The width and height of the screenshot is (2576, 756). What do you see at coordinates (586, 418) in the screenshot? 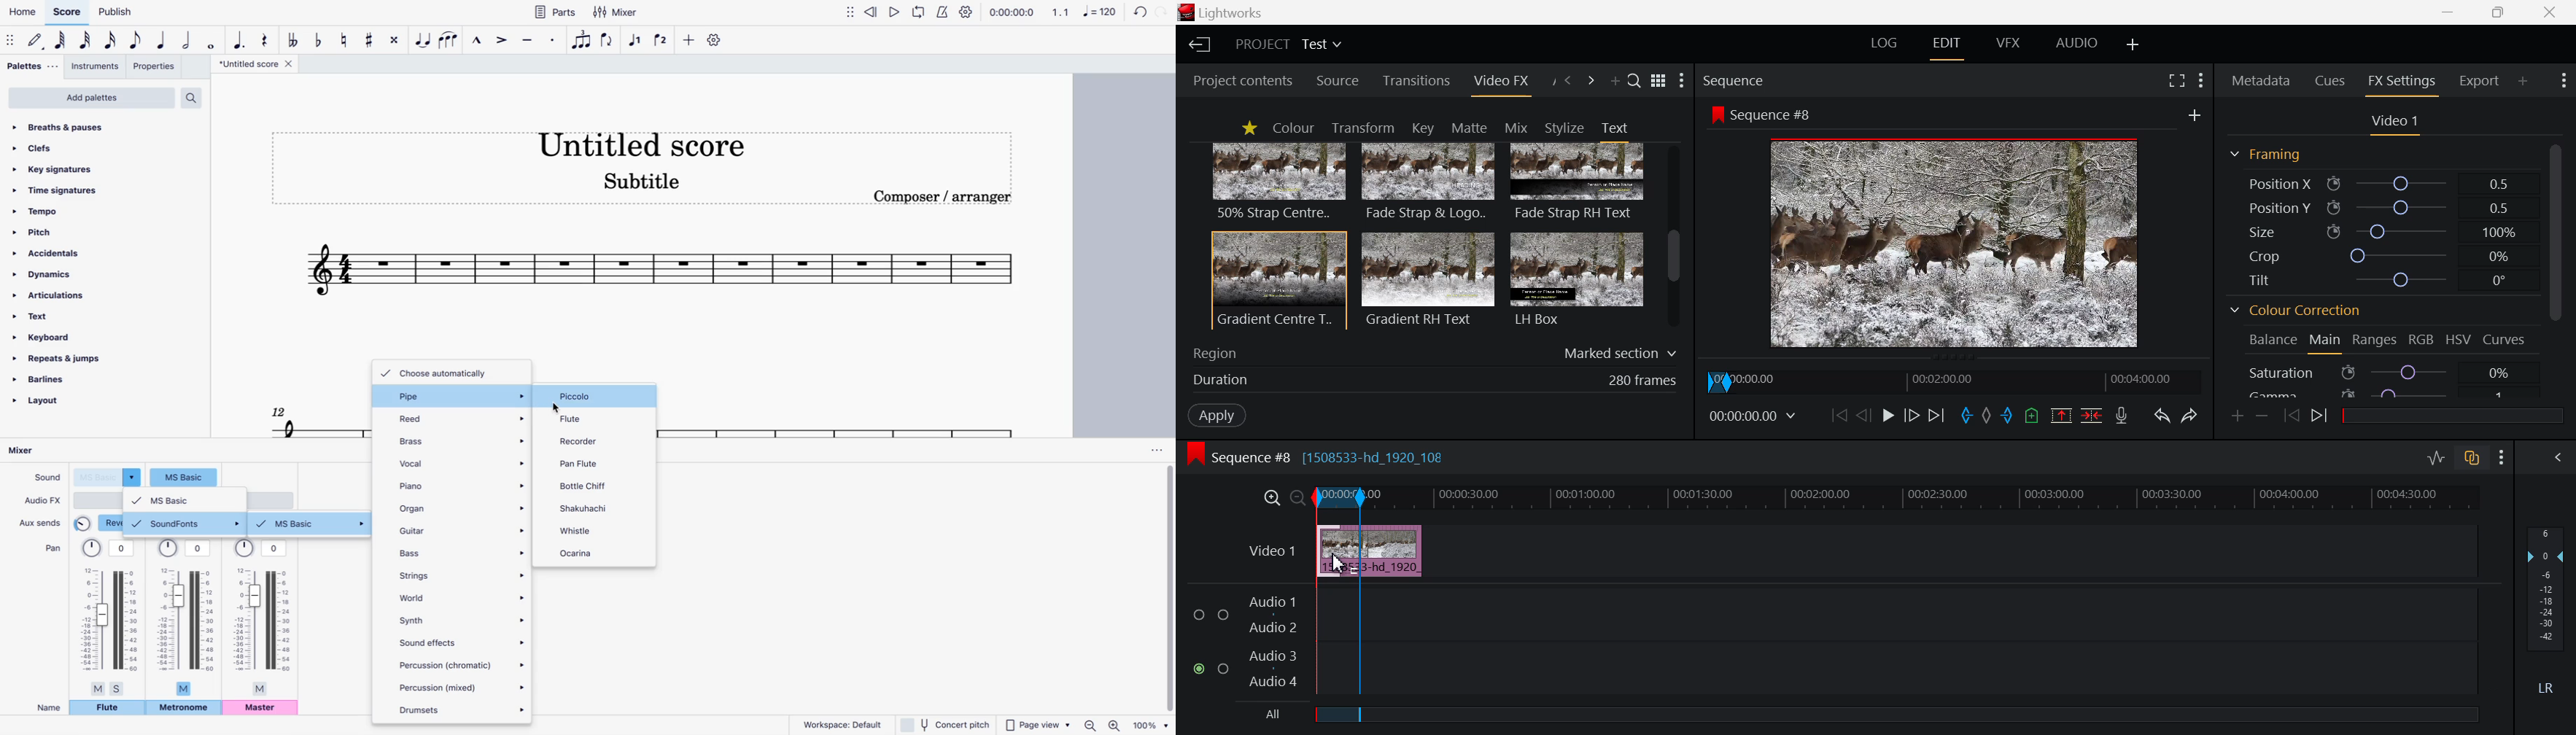
I see `flute` at bounding box center [586, 418].